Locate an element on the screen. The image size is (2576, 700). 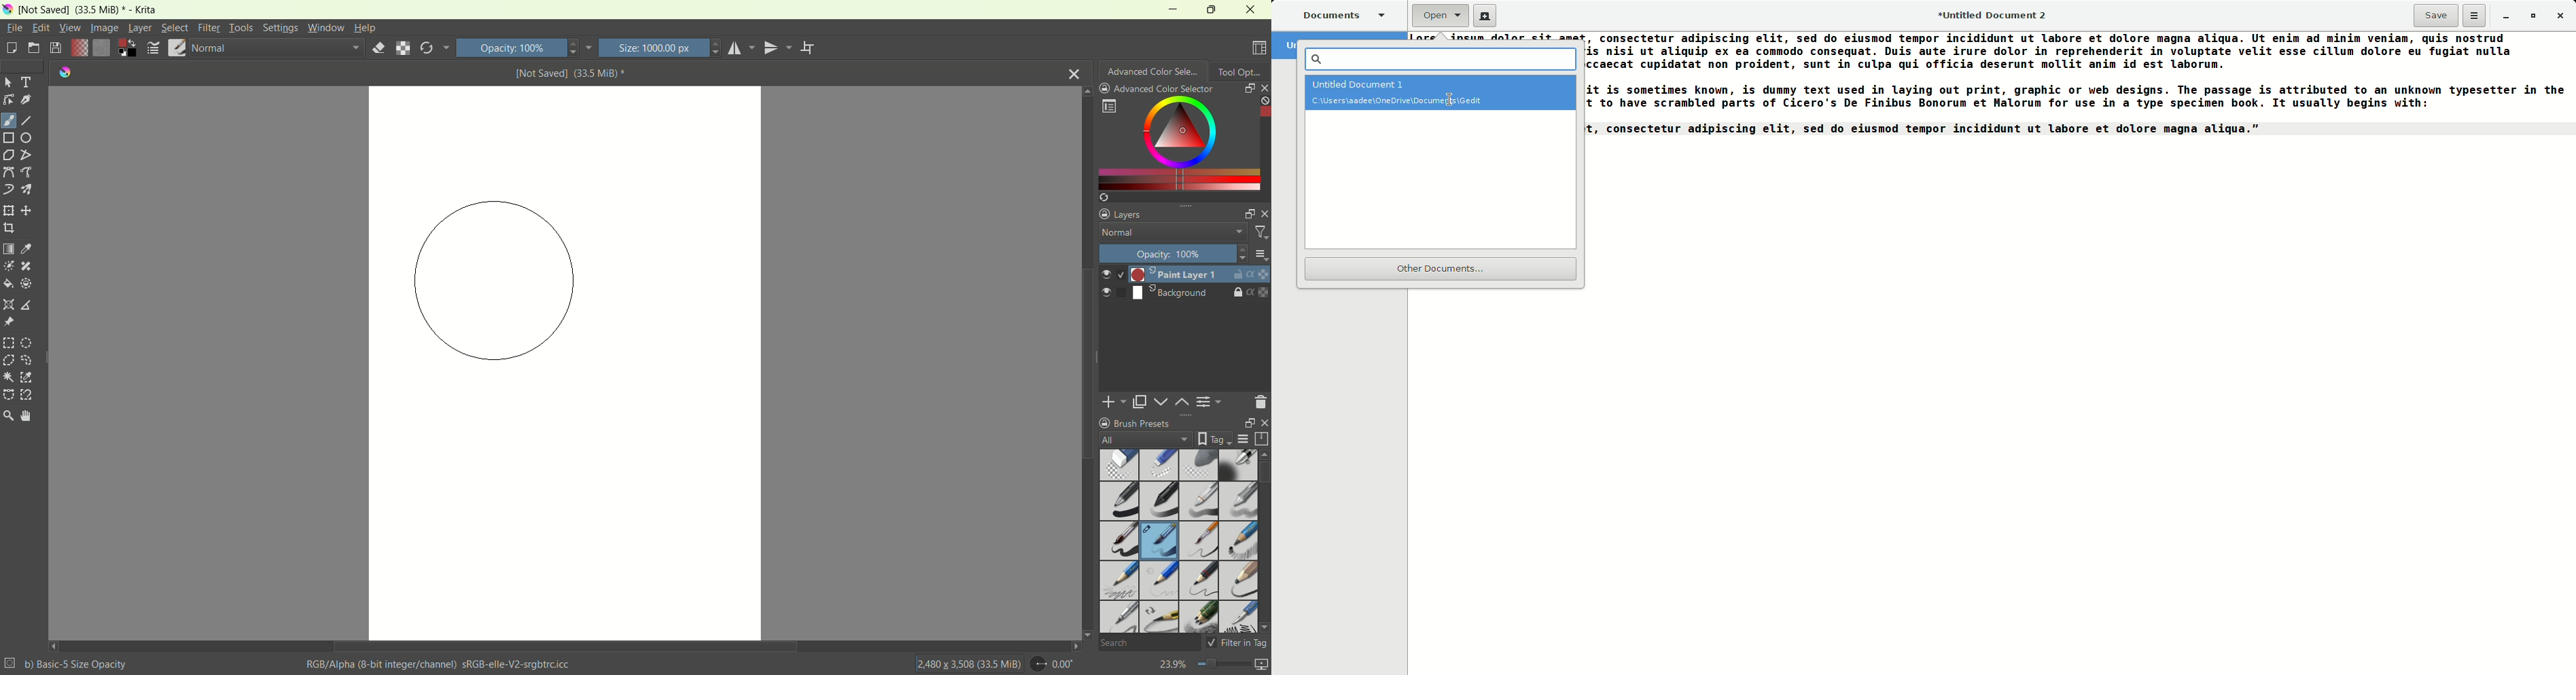
delete or change layer properties is located at coordinates (1210, 404).